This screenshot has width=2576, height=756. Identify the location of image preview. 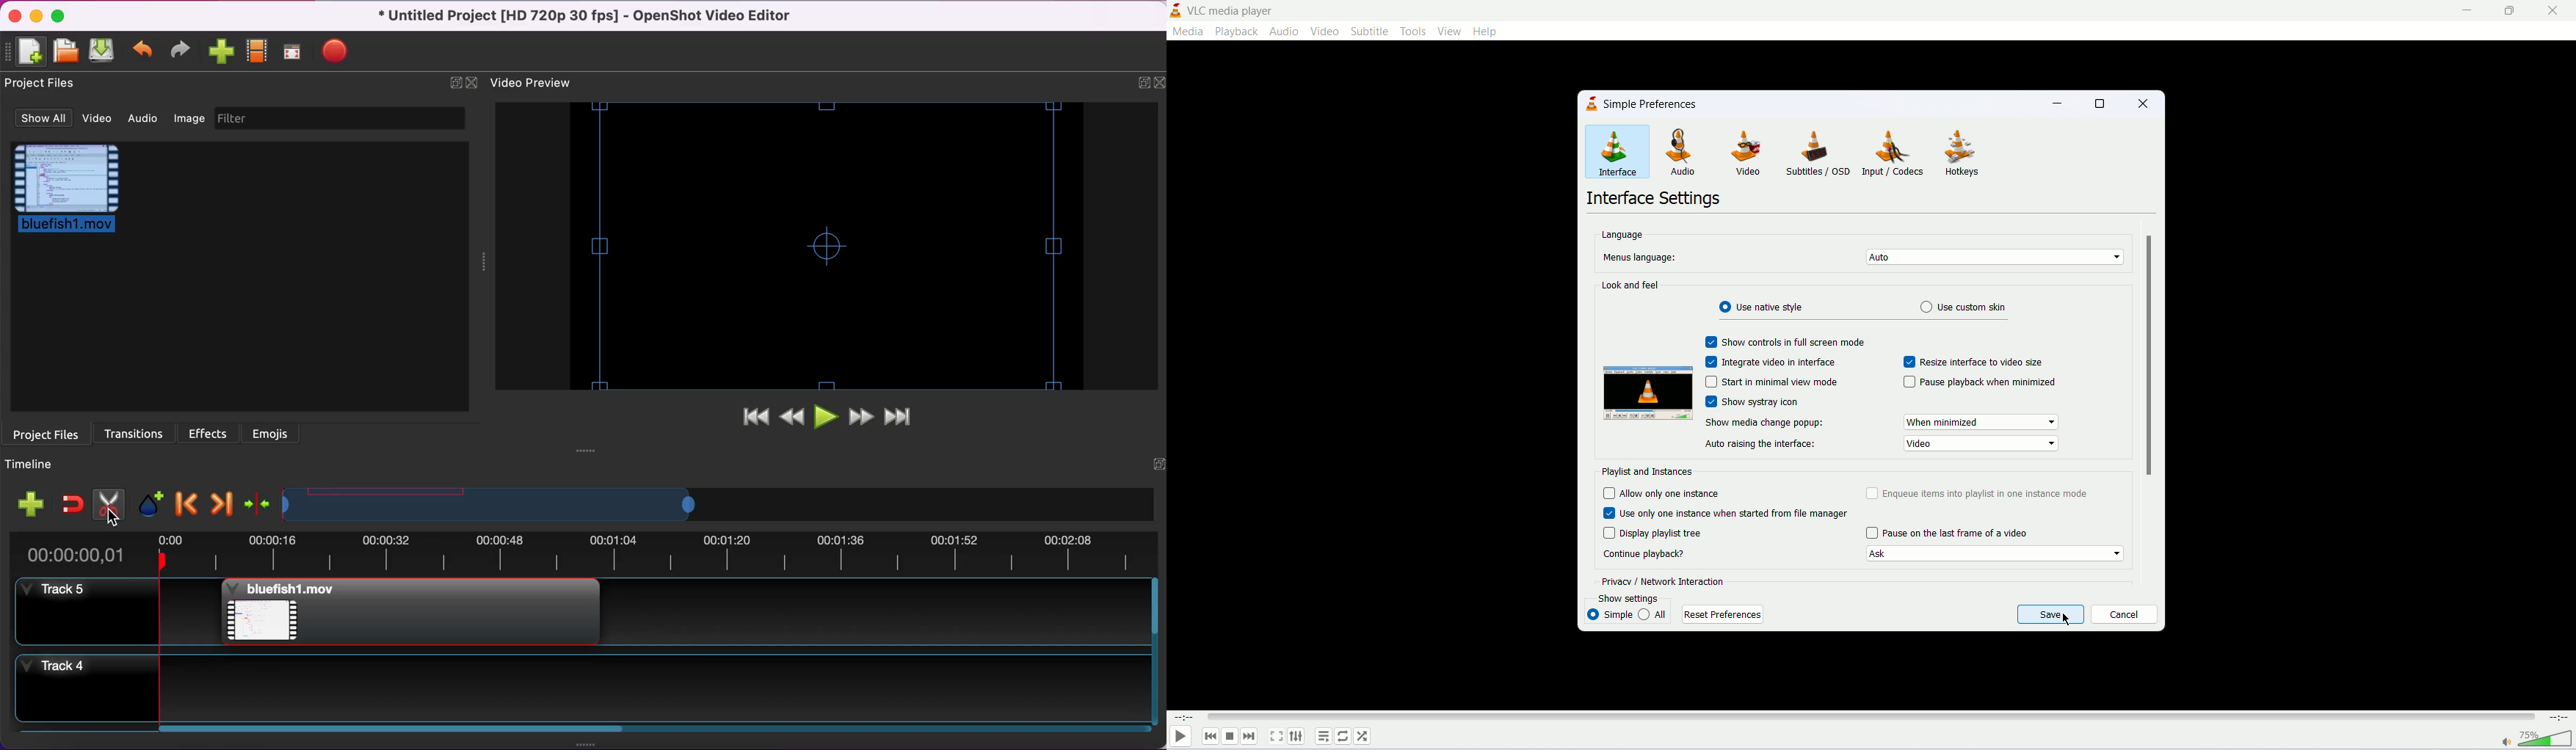
(1647, 393).